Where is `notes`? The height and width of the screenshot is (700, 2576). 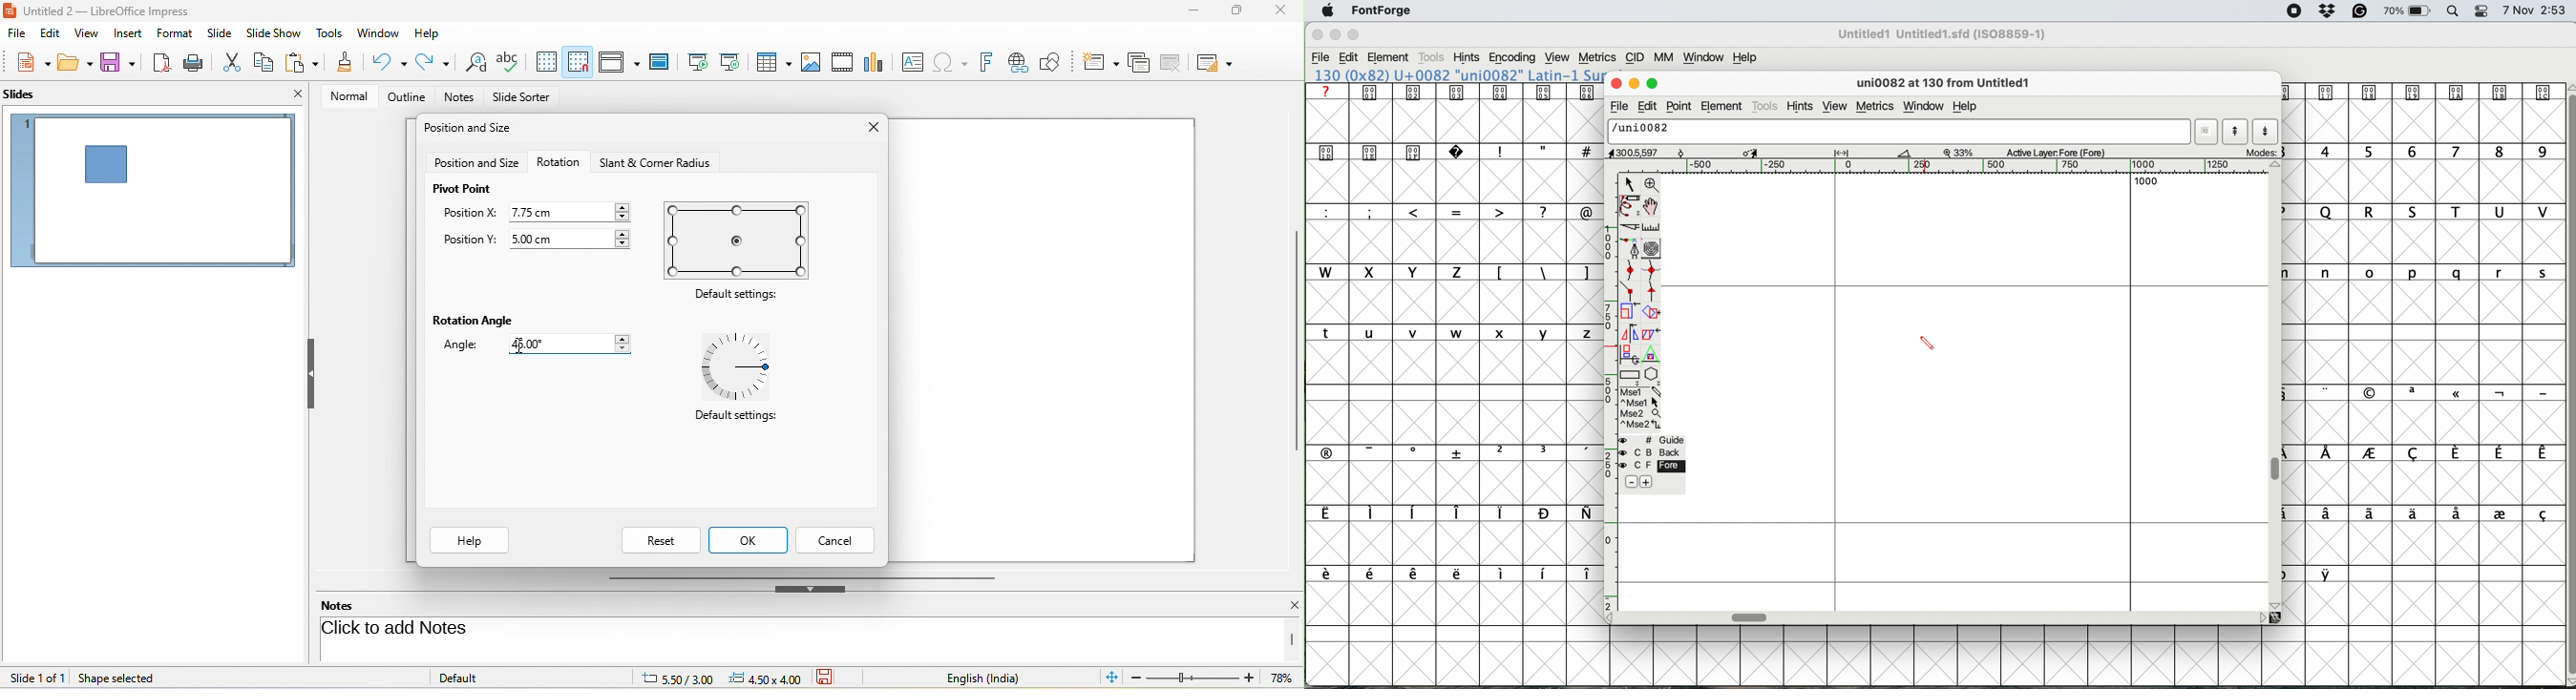 notes is located at coordinates (461, 98).